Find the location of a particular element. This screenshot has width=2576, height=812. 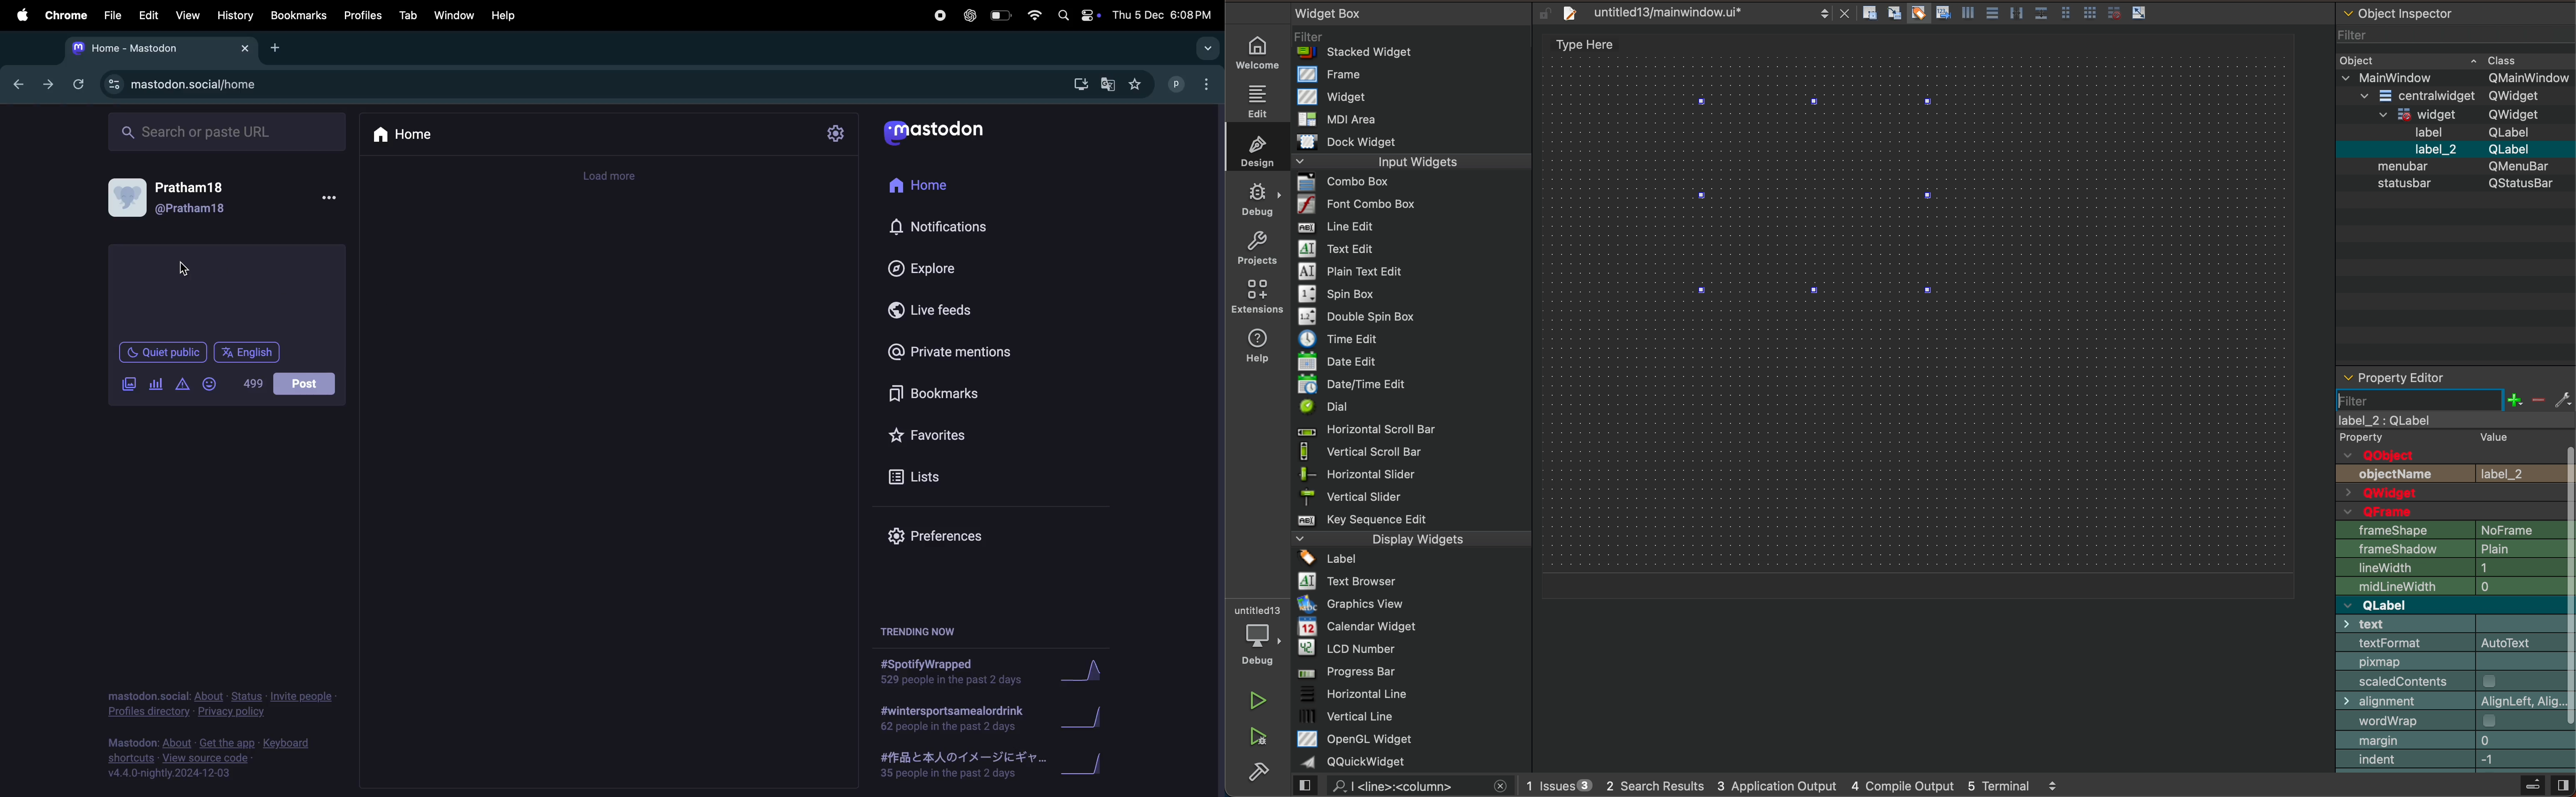

Live feeds is located at coordinates (934, 309).